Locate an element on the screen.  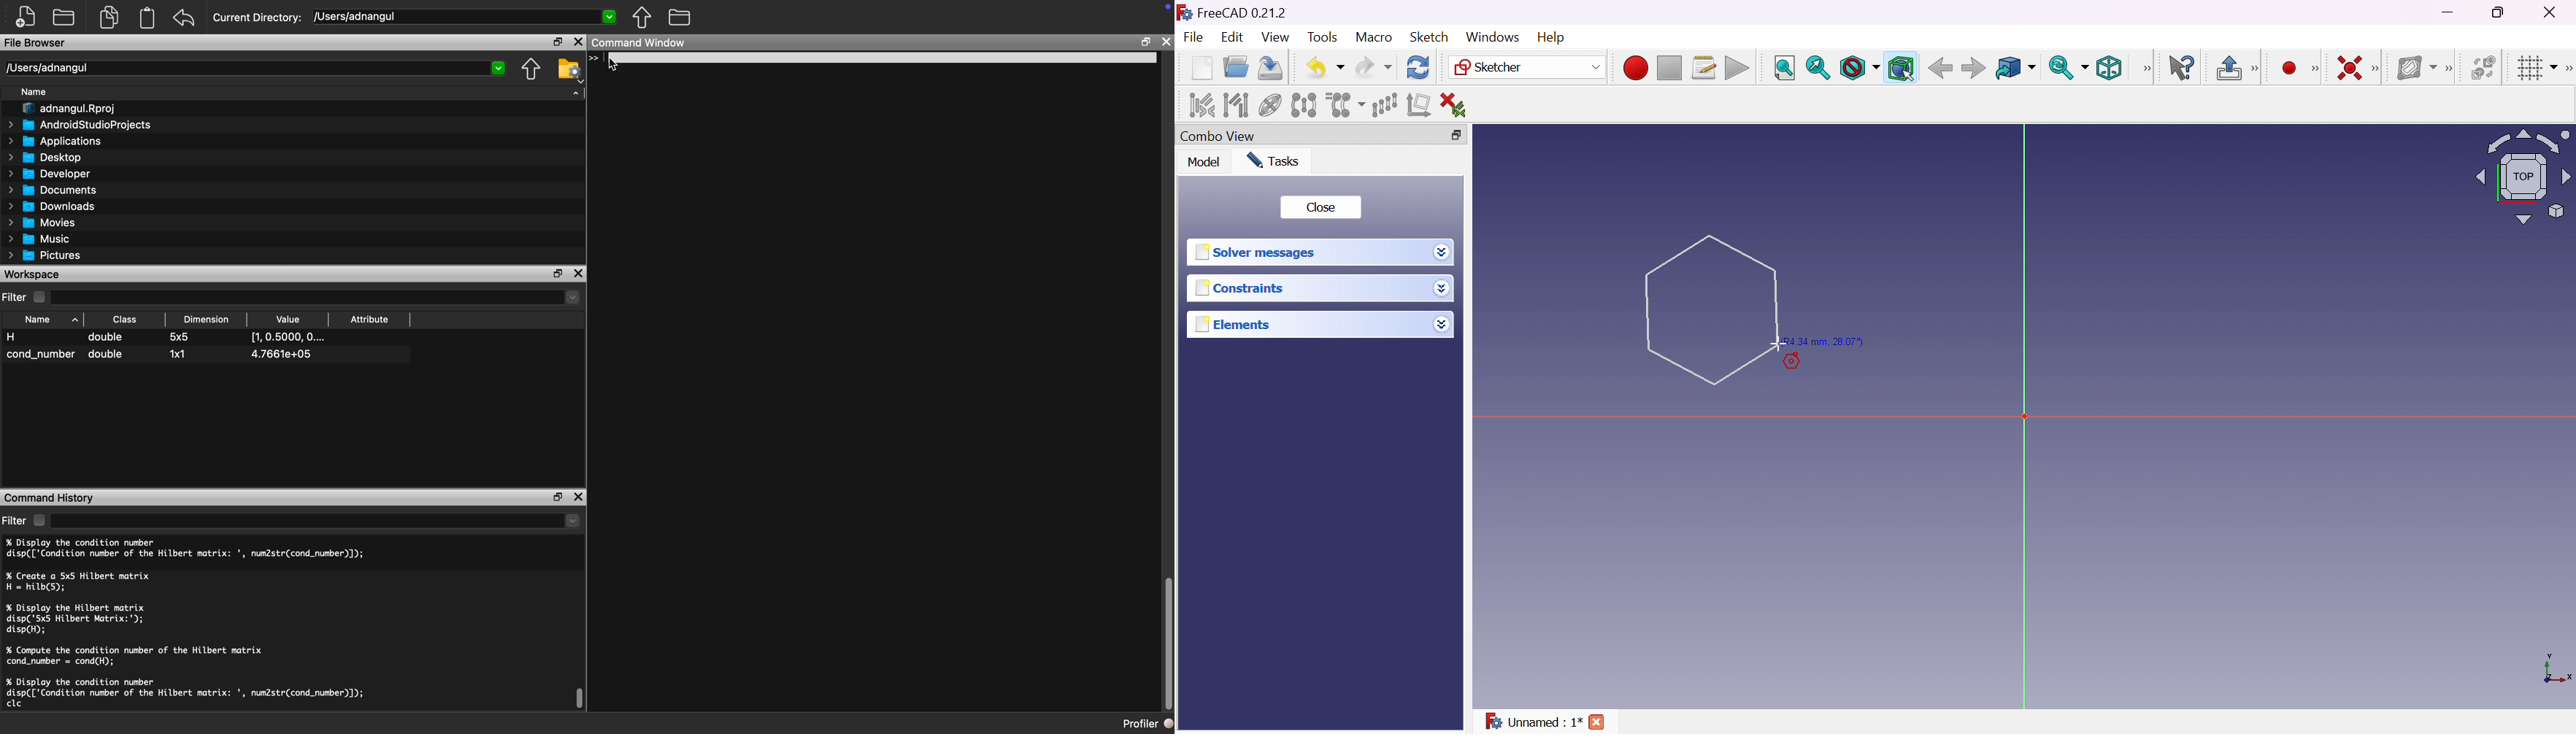
What's this? is located at coordinates (2181, 67).